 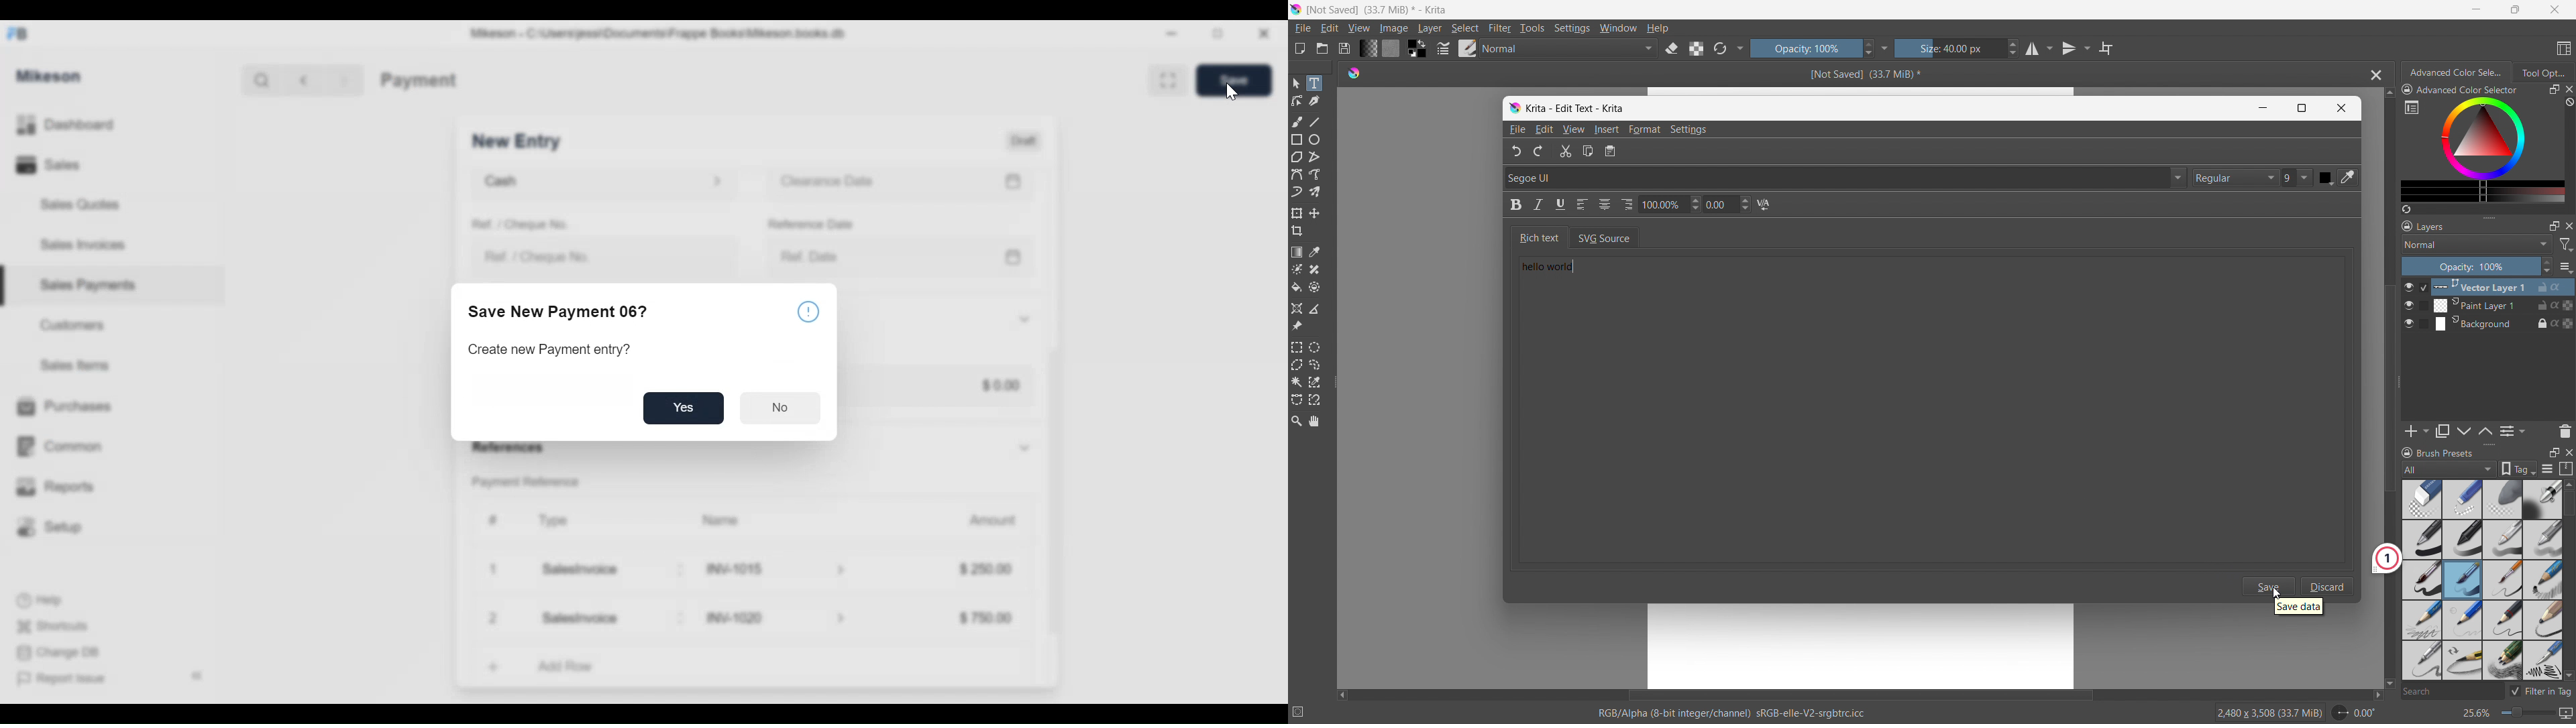 What do you see at coordinates (809, 310) in the screenshot?
I see `icon` at bounding box center [809, 310].